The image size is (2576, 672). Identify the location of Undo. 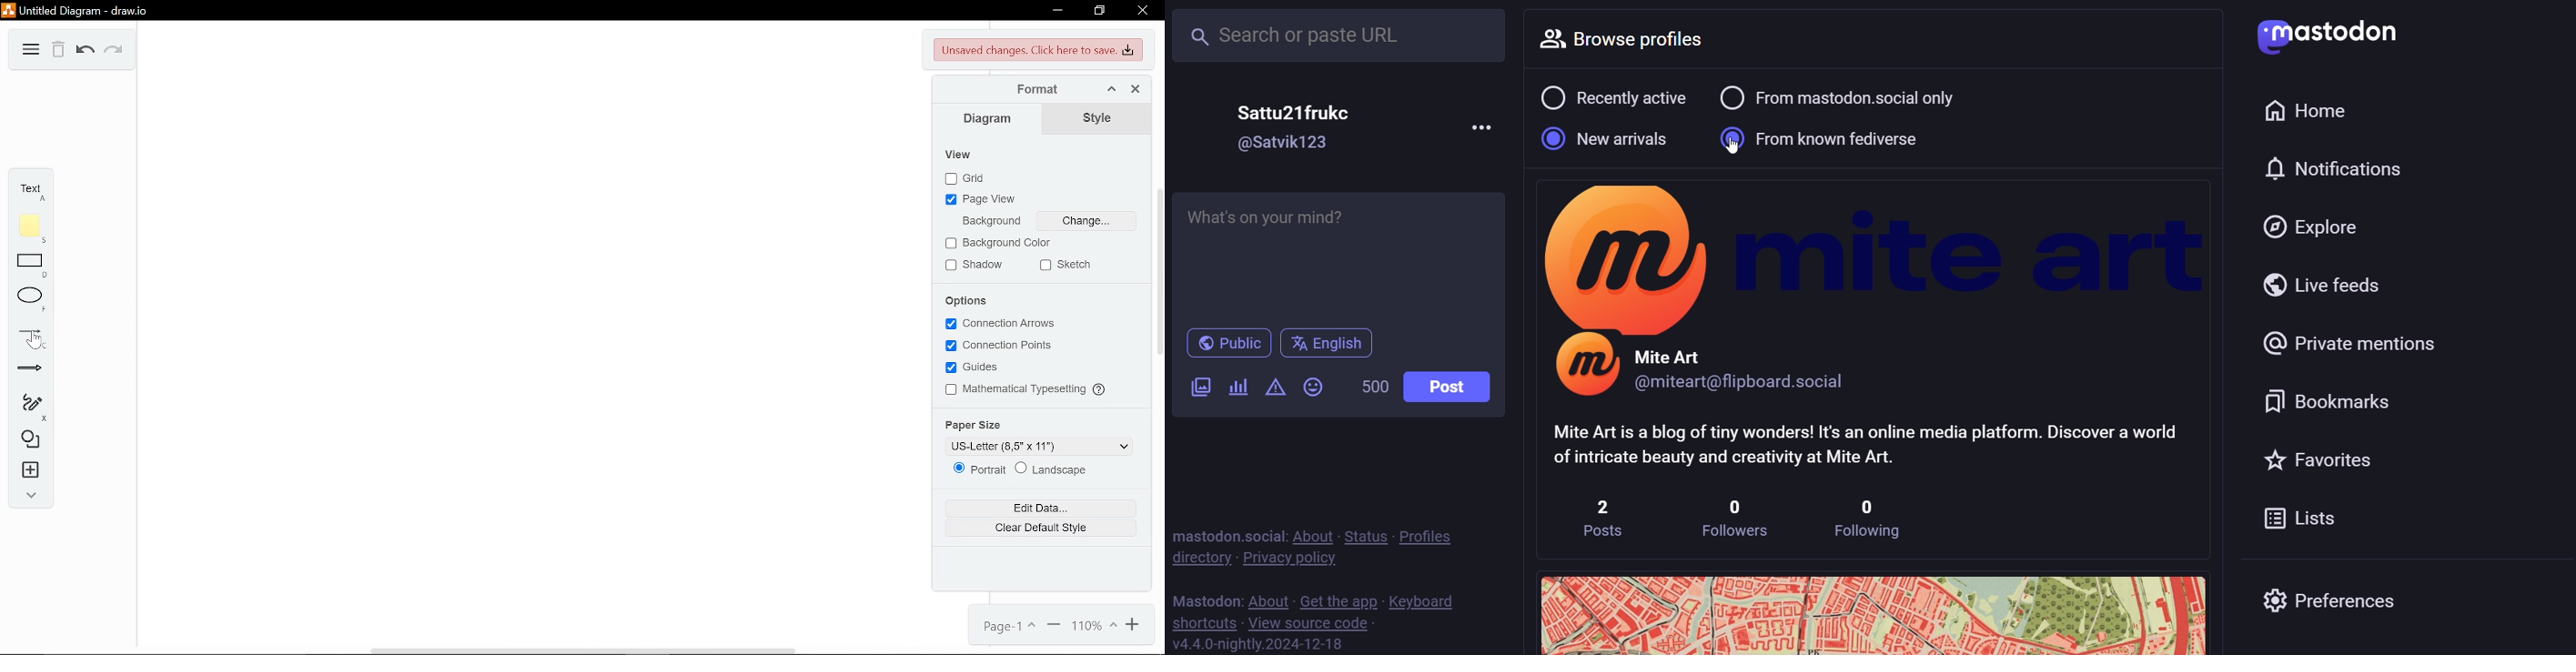
(85, 50).